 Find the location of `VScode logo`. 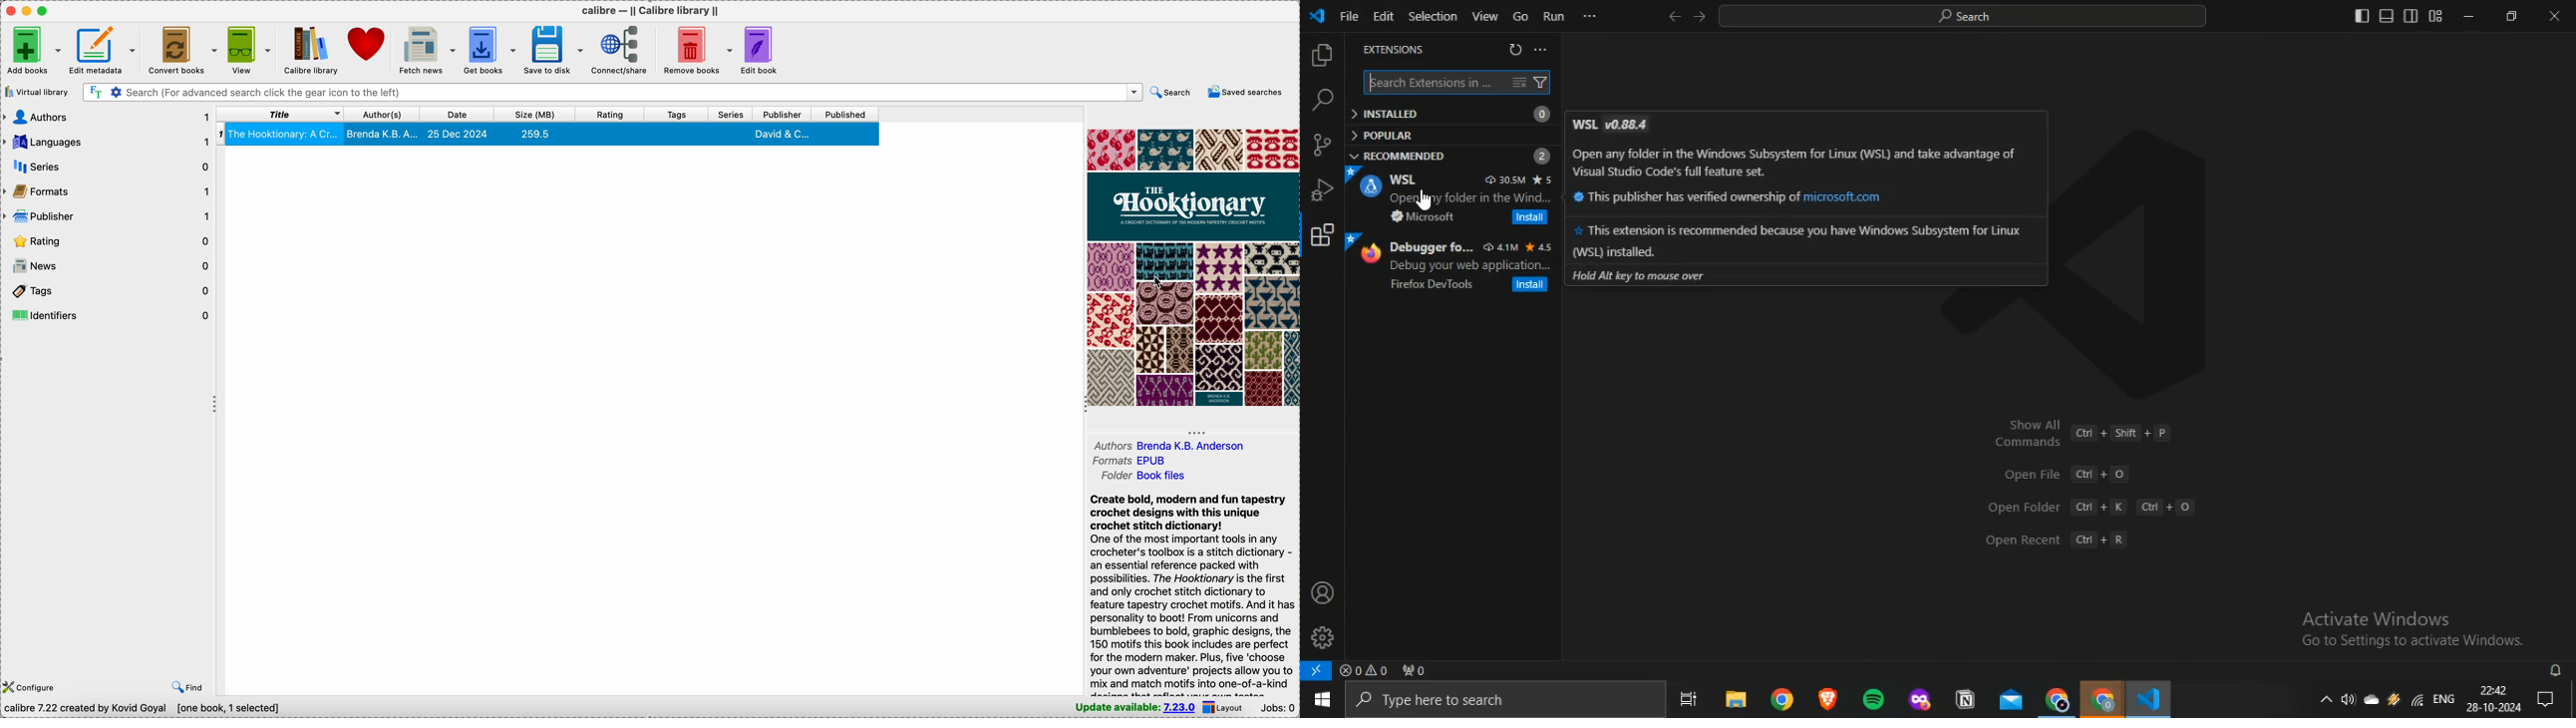

VScode logo is located at coordinates (2140, 262).